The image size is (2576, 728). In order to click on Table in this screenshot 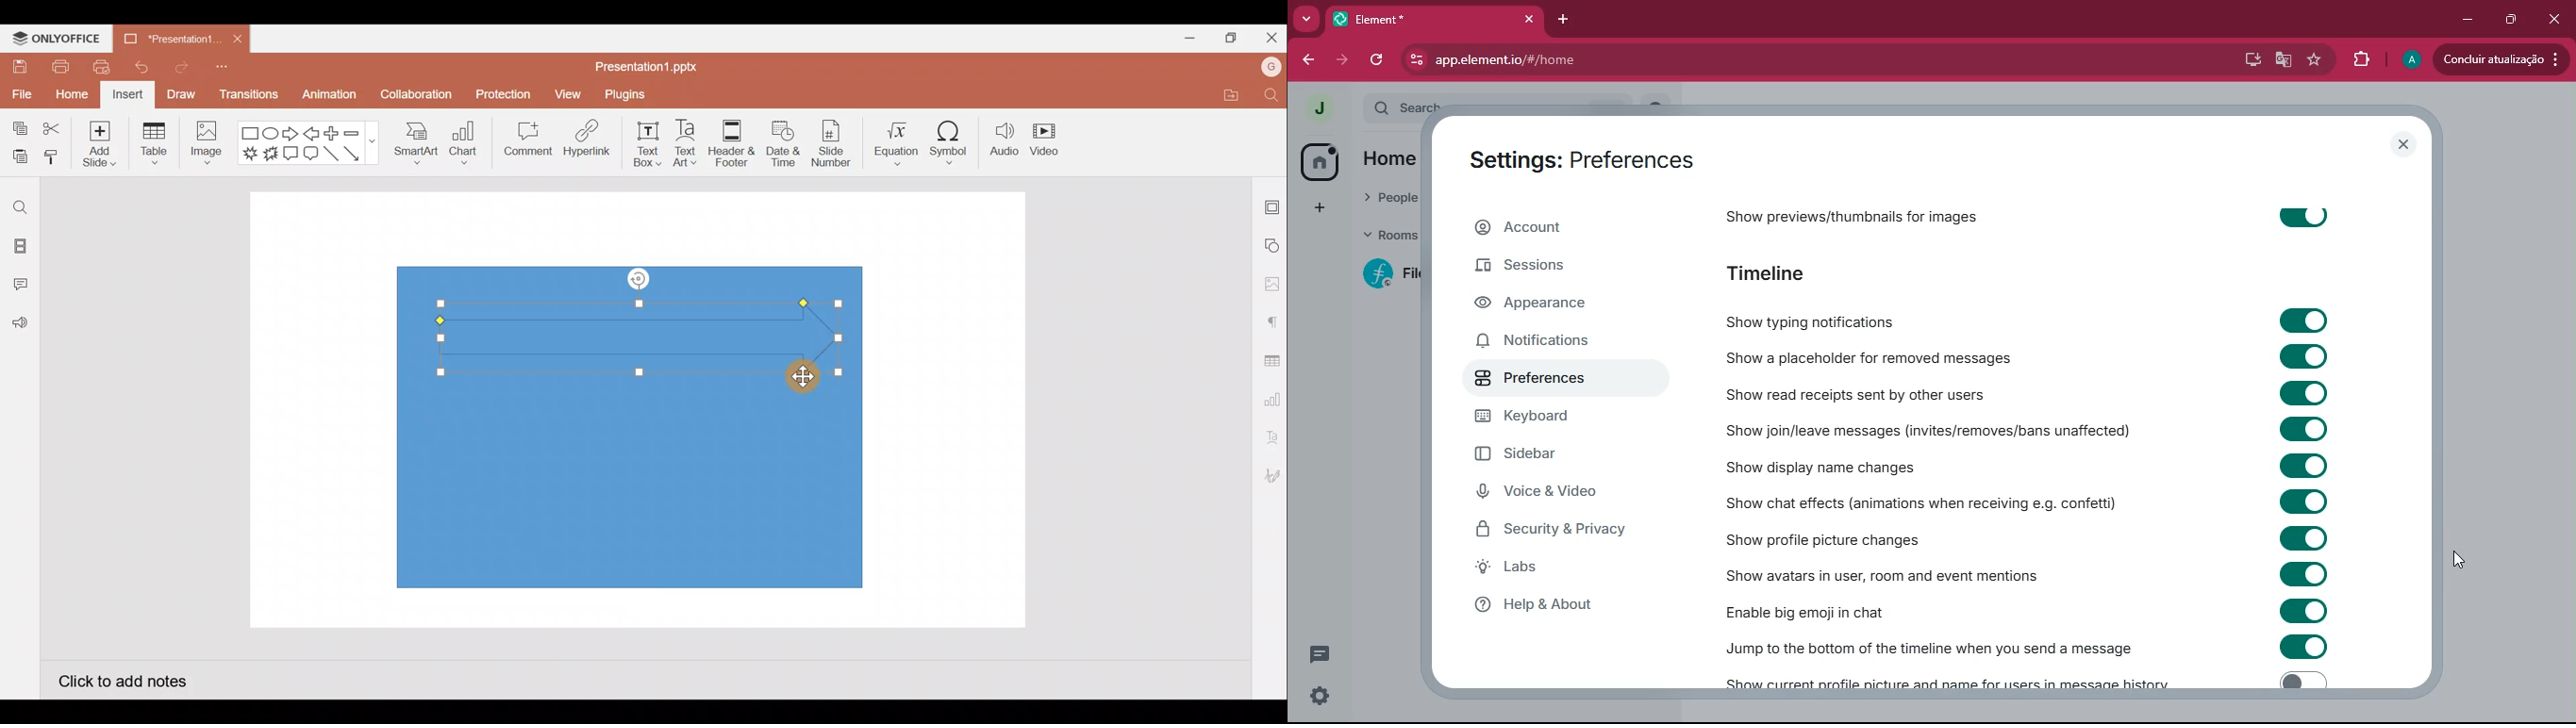, I will do `click(156, 145)`.